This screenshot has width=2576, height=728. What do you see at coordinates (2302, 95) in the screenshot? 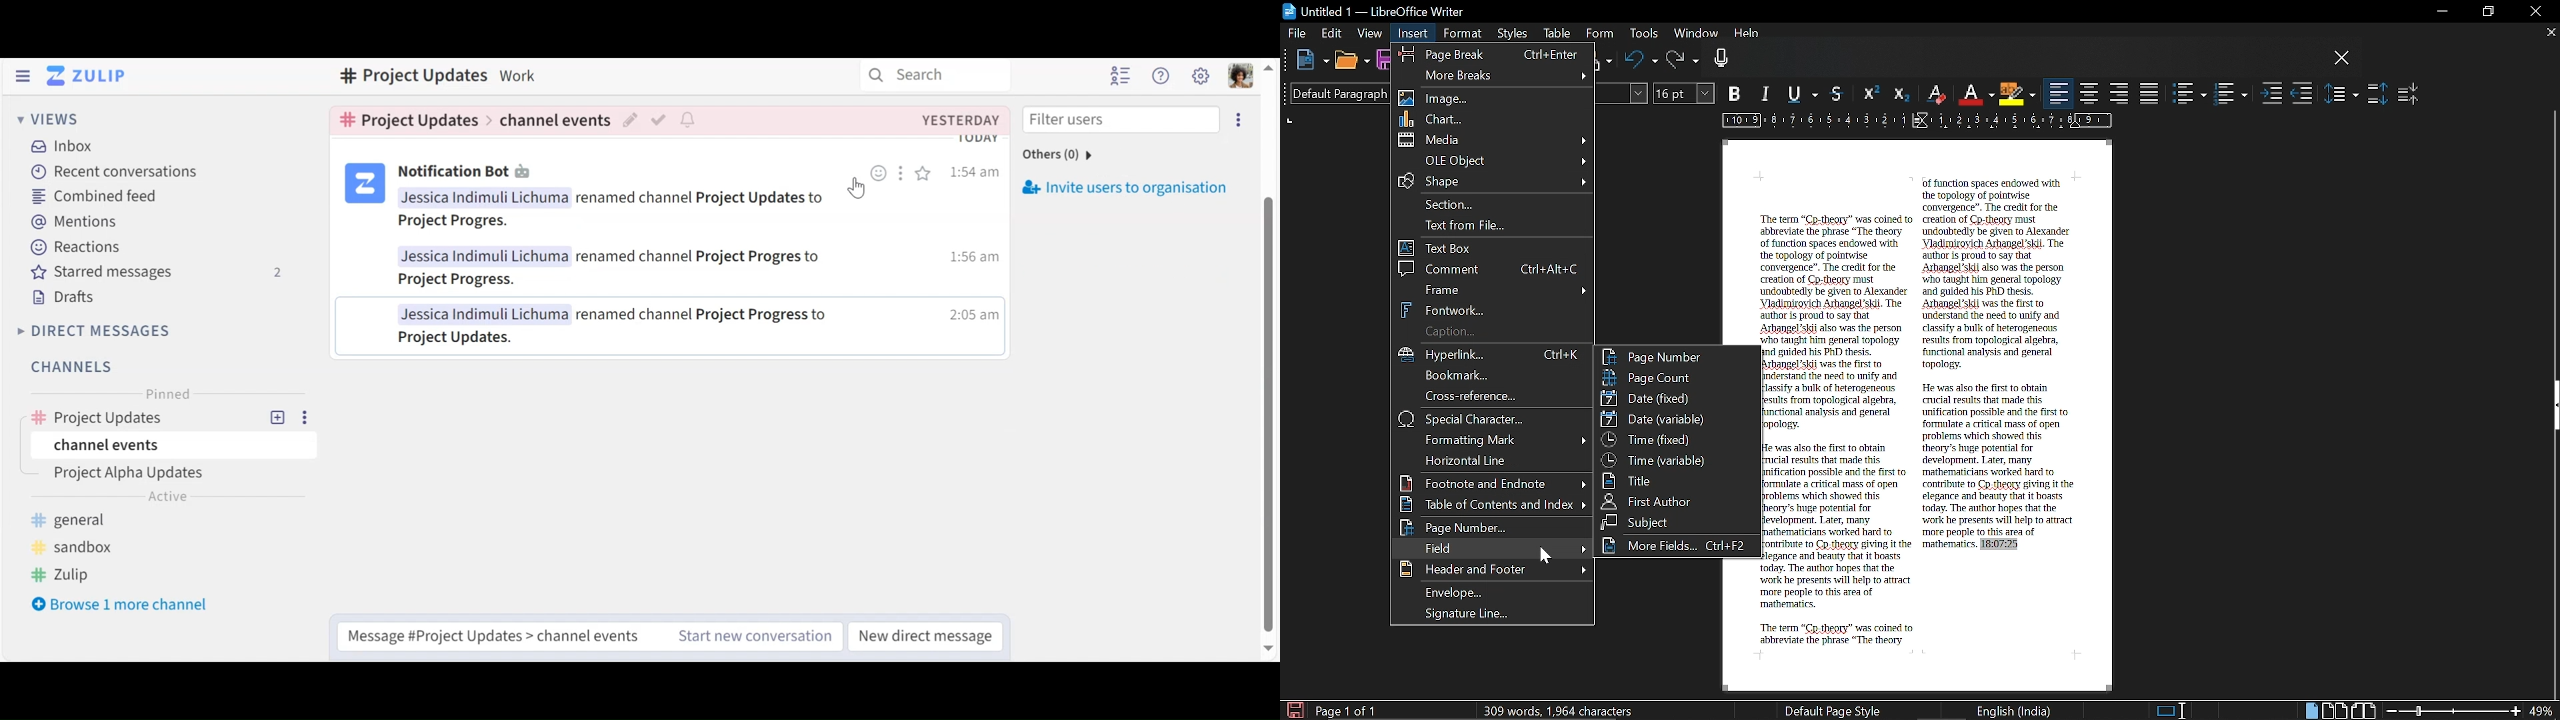
I see `Decrease indent` at bounding box center [2302, 95].